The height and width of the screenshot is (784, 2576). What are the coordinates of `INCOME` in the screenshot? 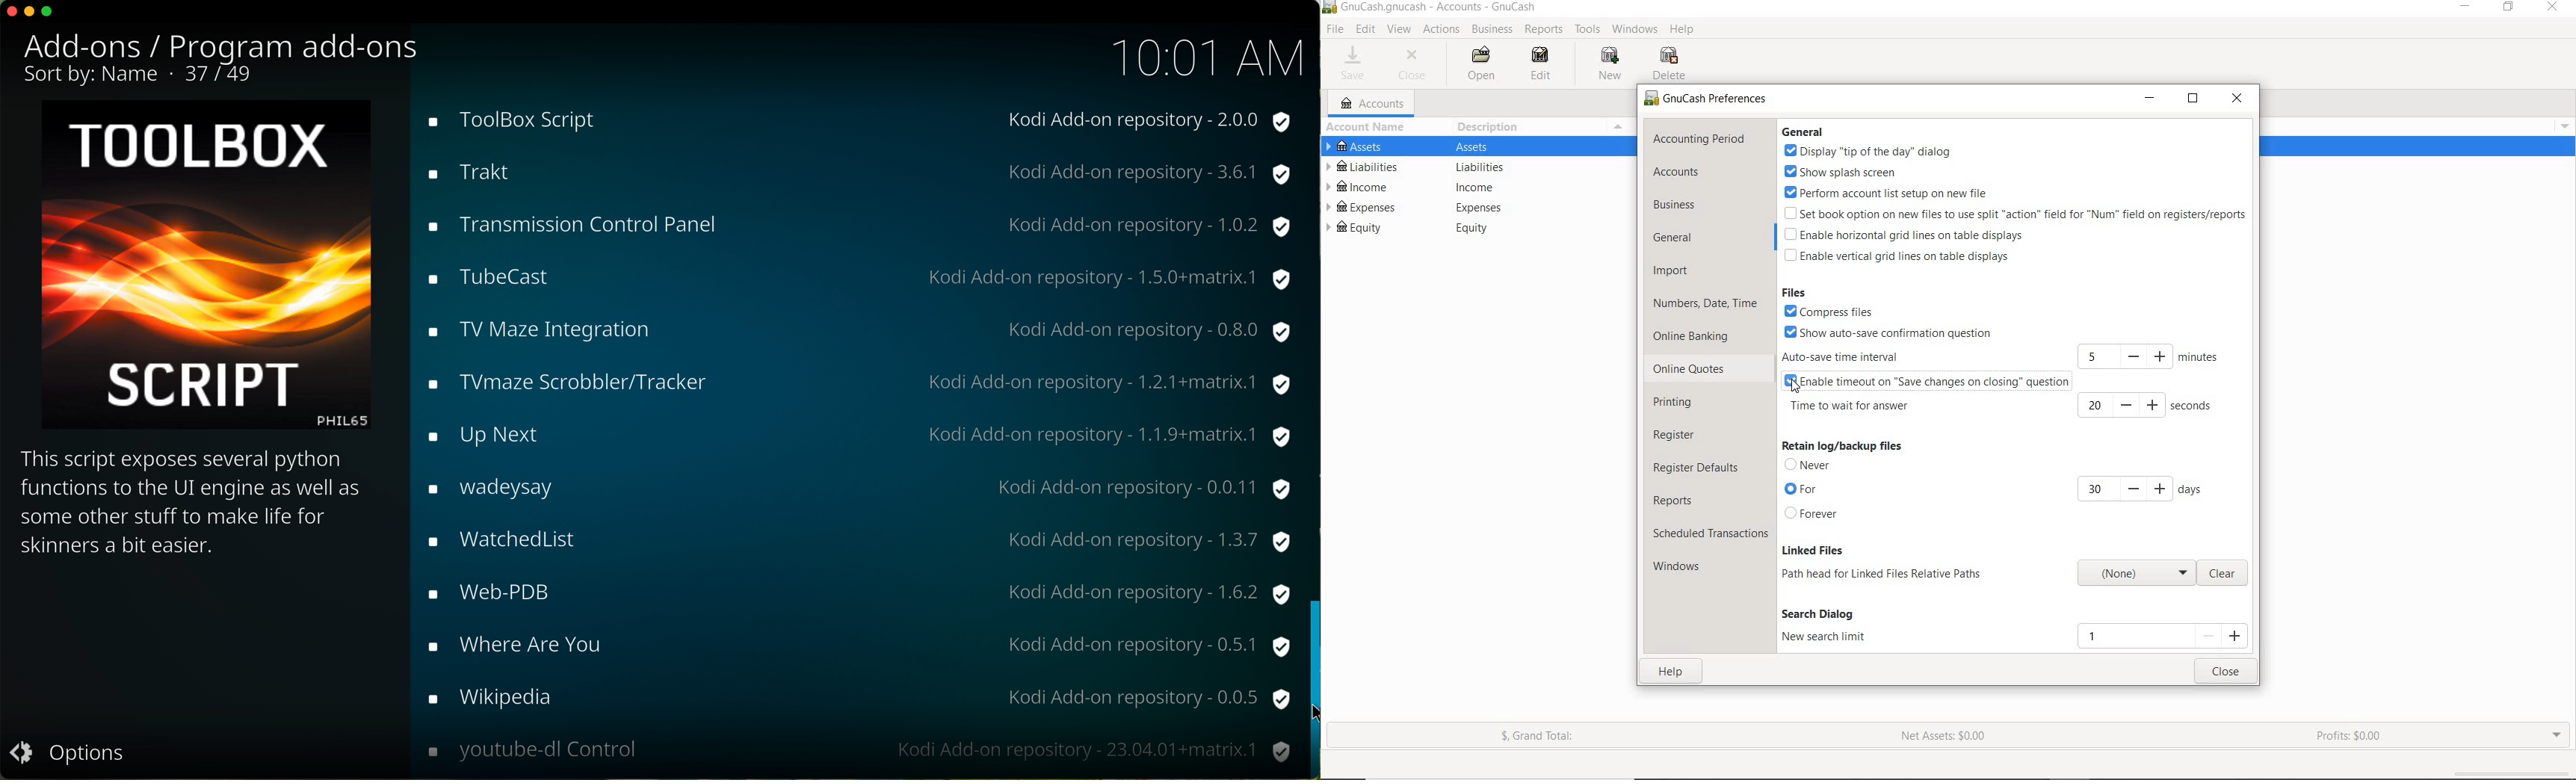 It's located at (1473, 186).